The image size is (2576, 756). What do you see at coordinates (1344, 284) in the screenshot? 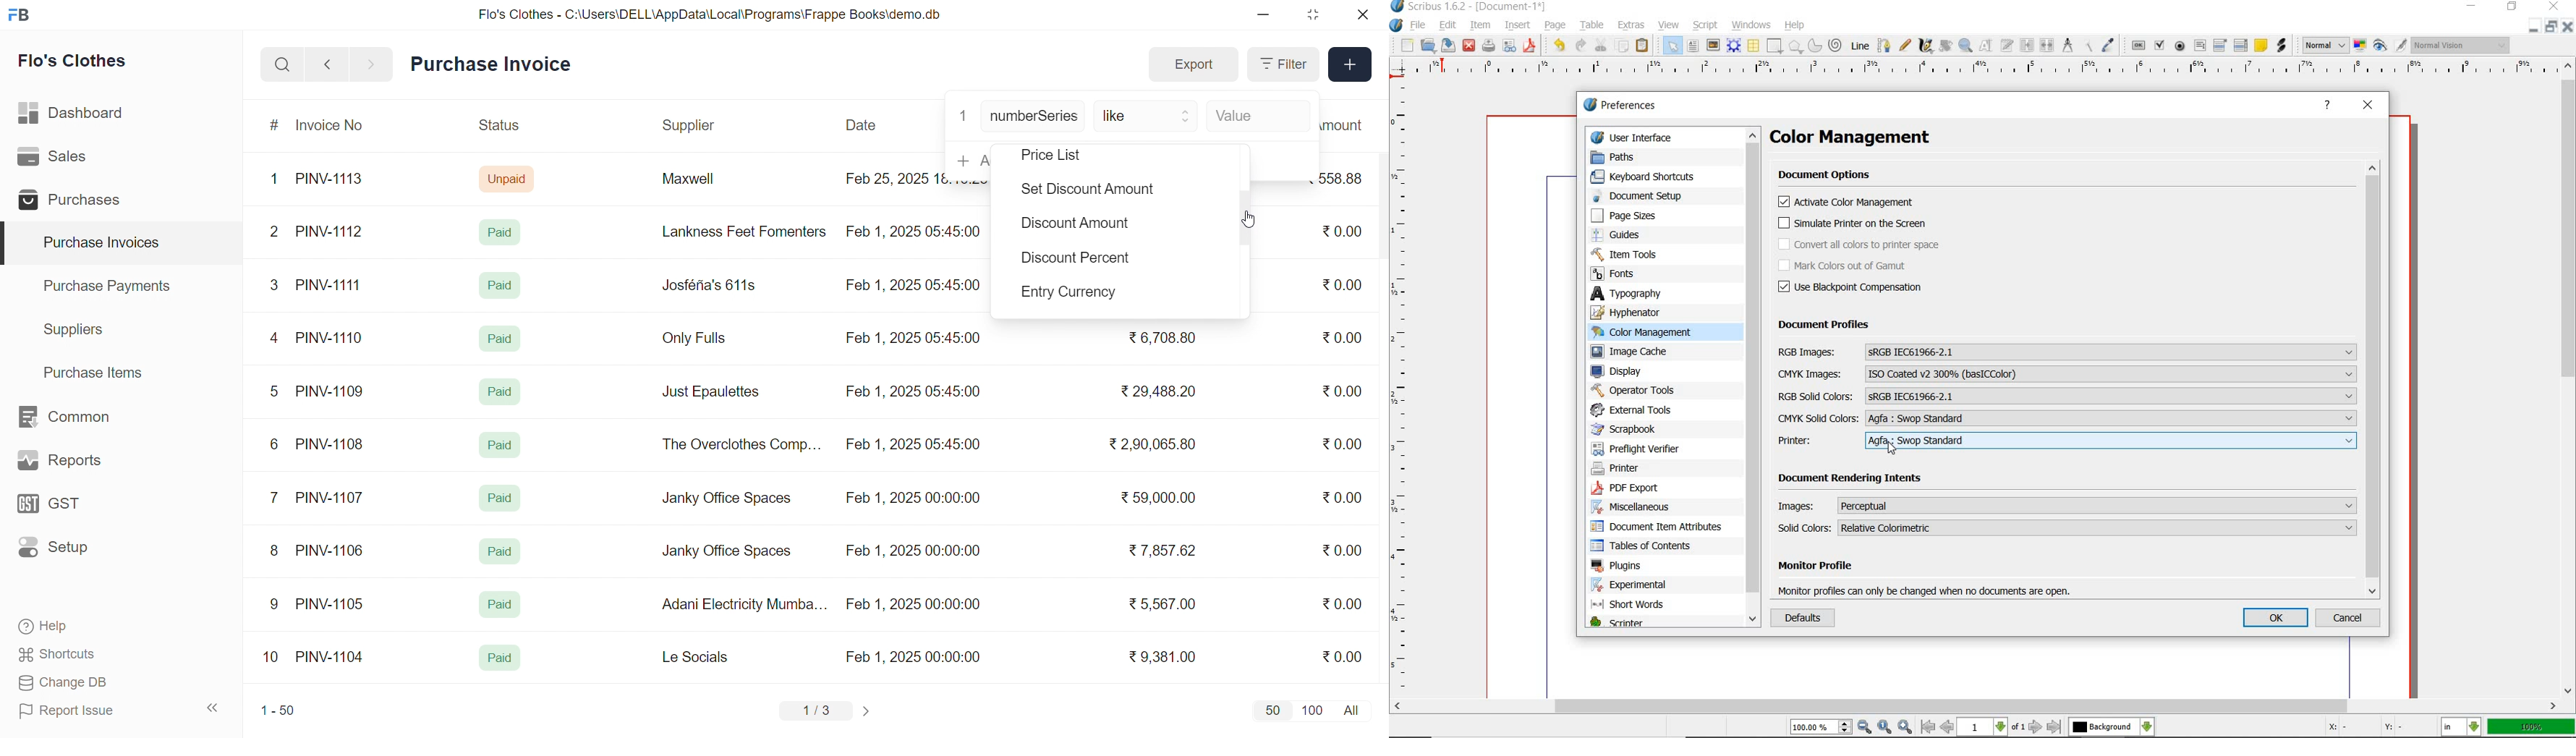
I see `₹0.00` at bounding box center [1344, 284].